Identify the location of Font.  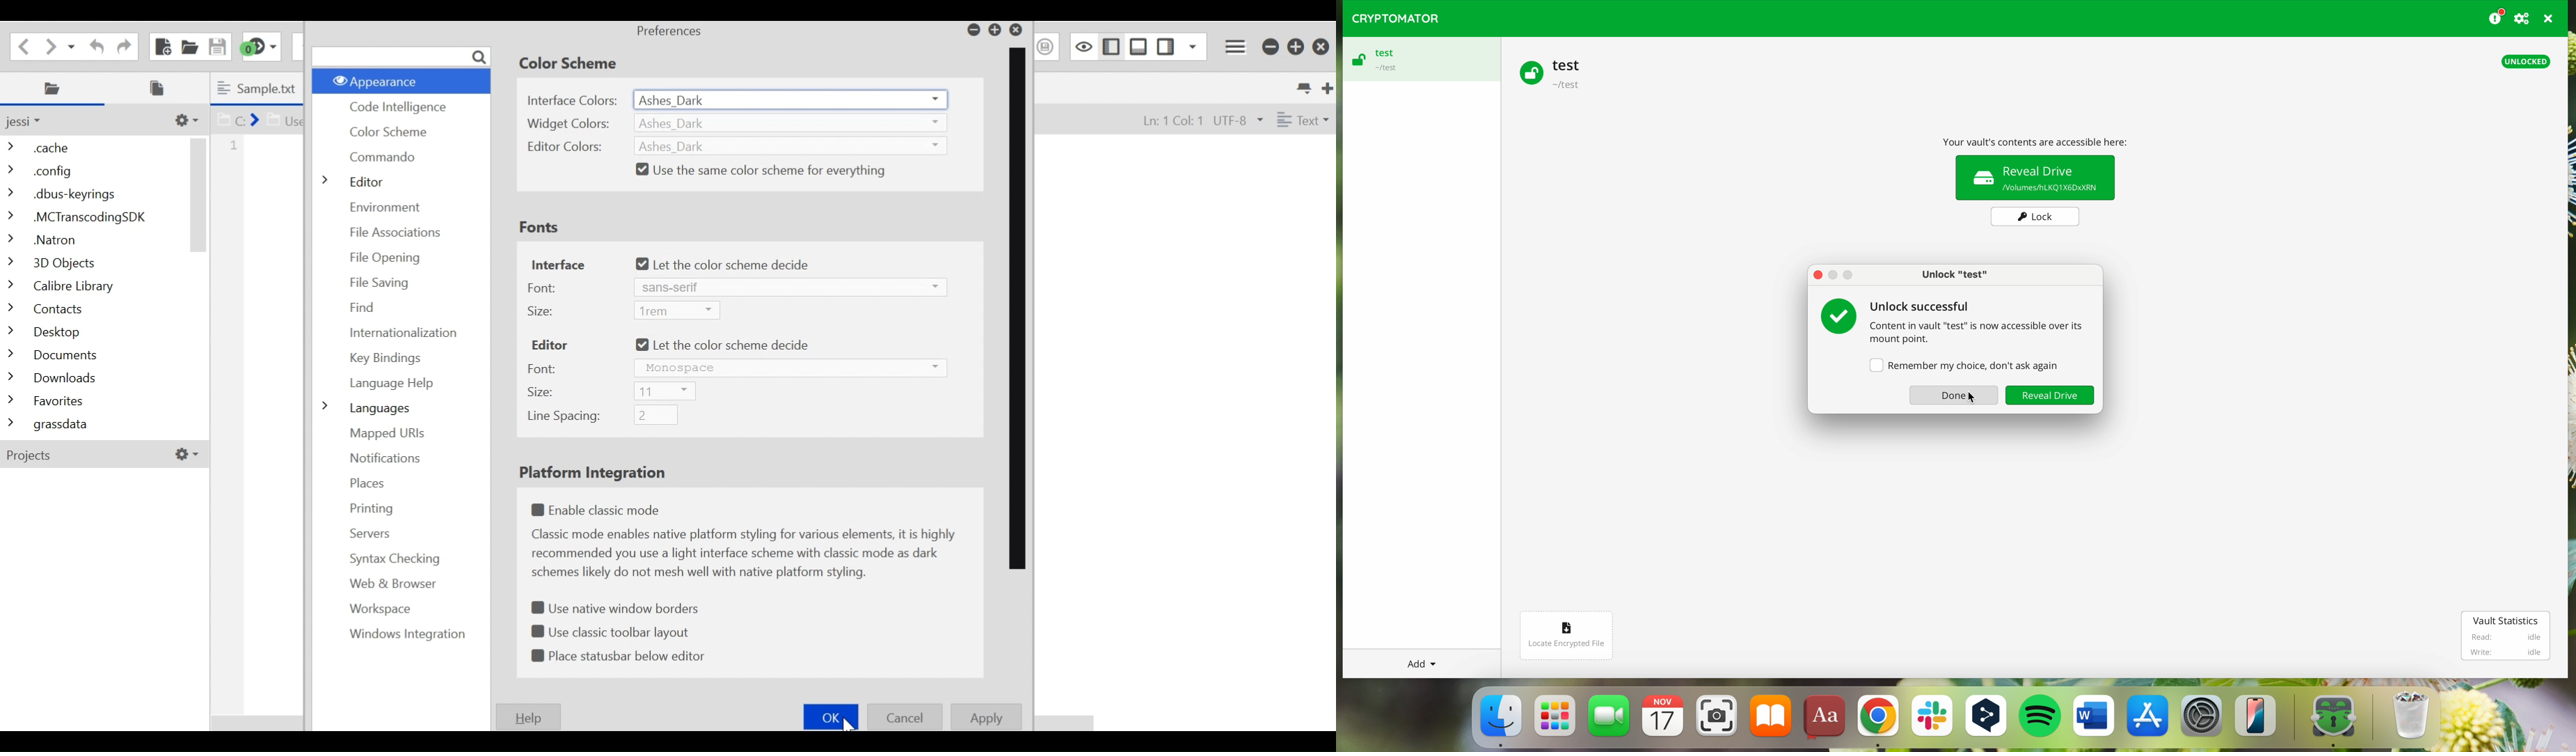
(542, 368).